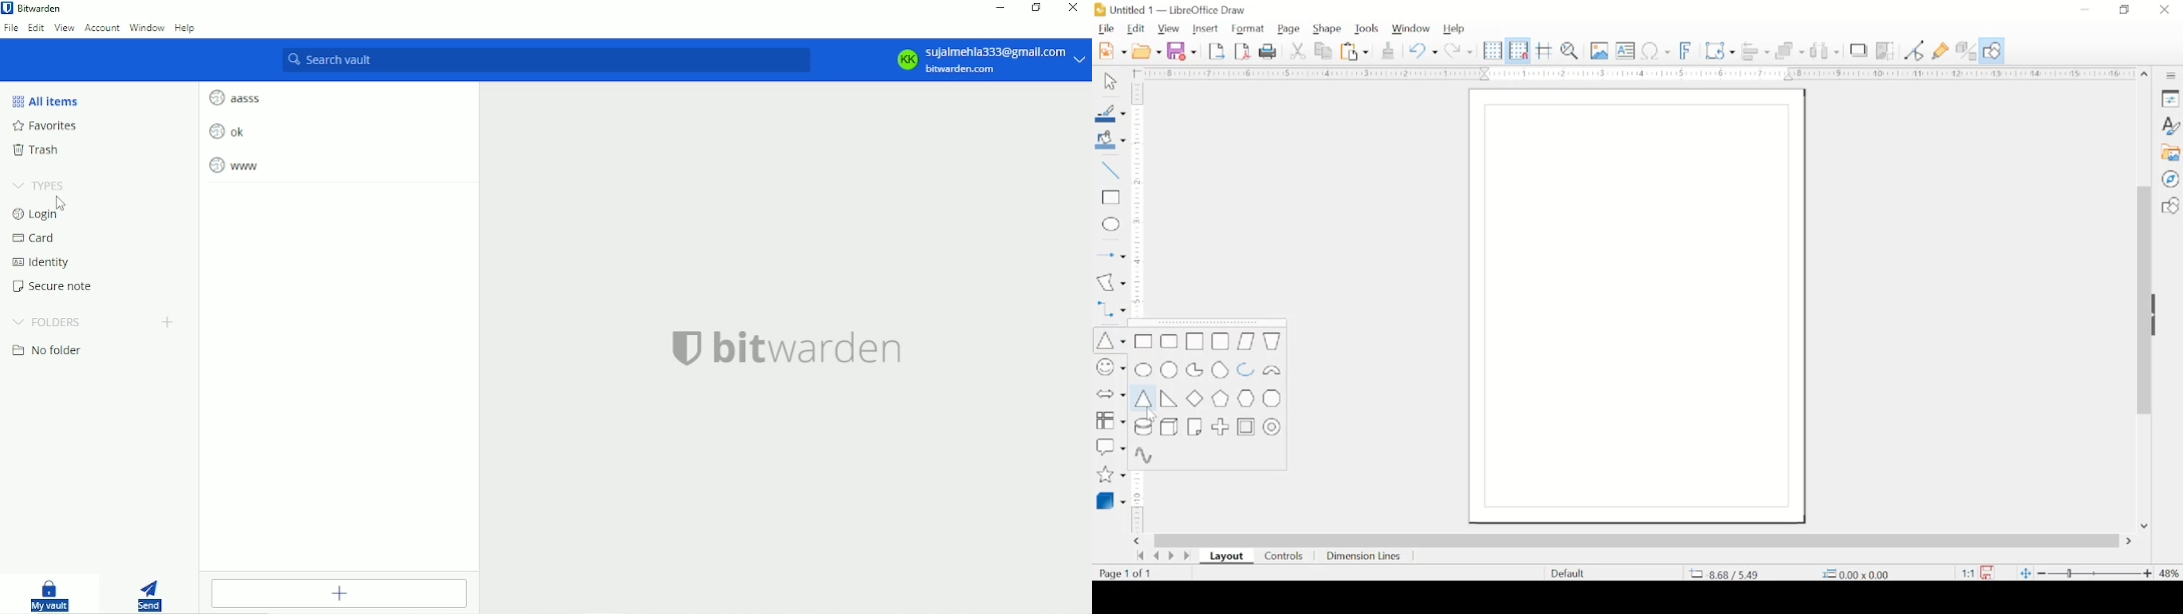 The width and height of the screenshot is (2184, 616). I want to click on select, so click(1110, 84).